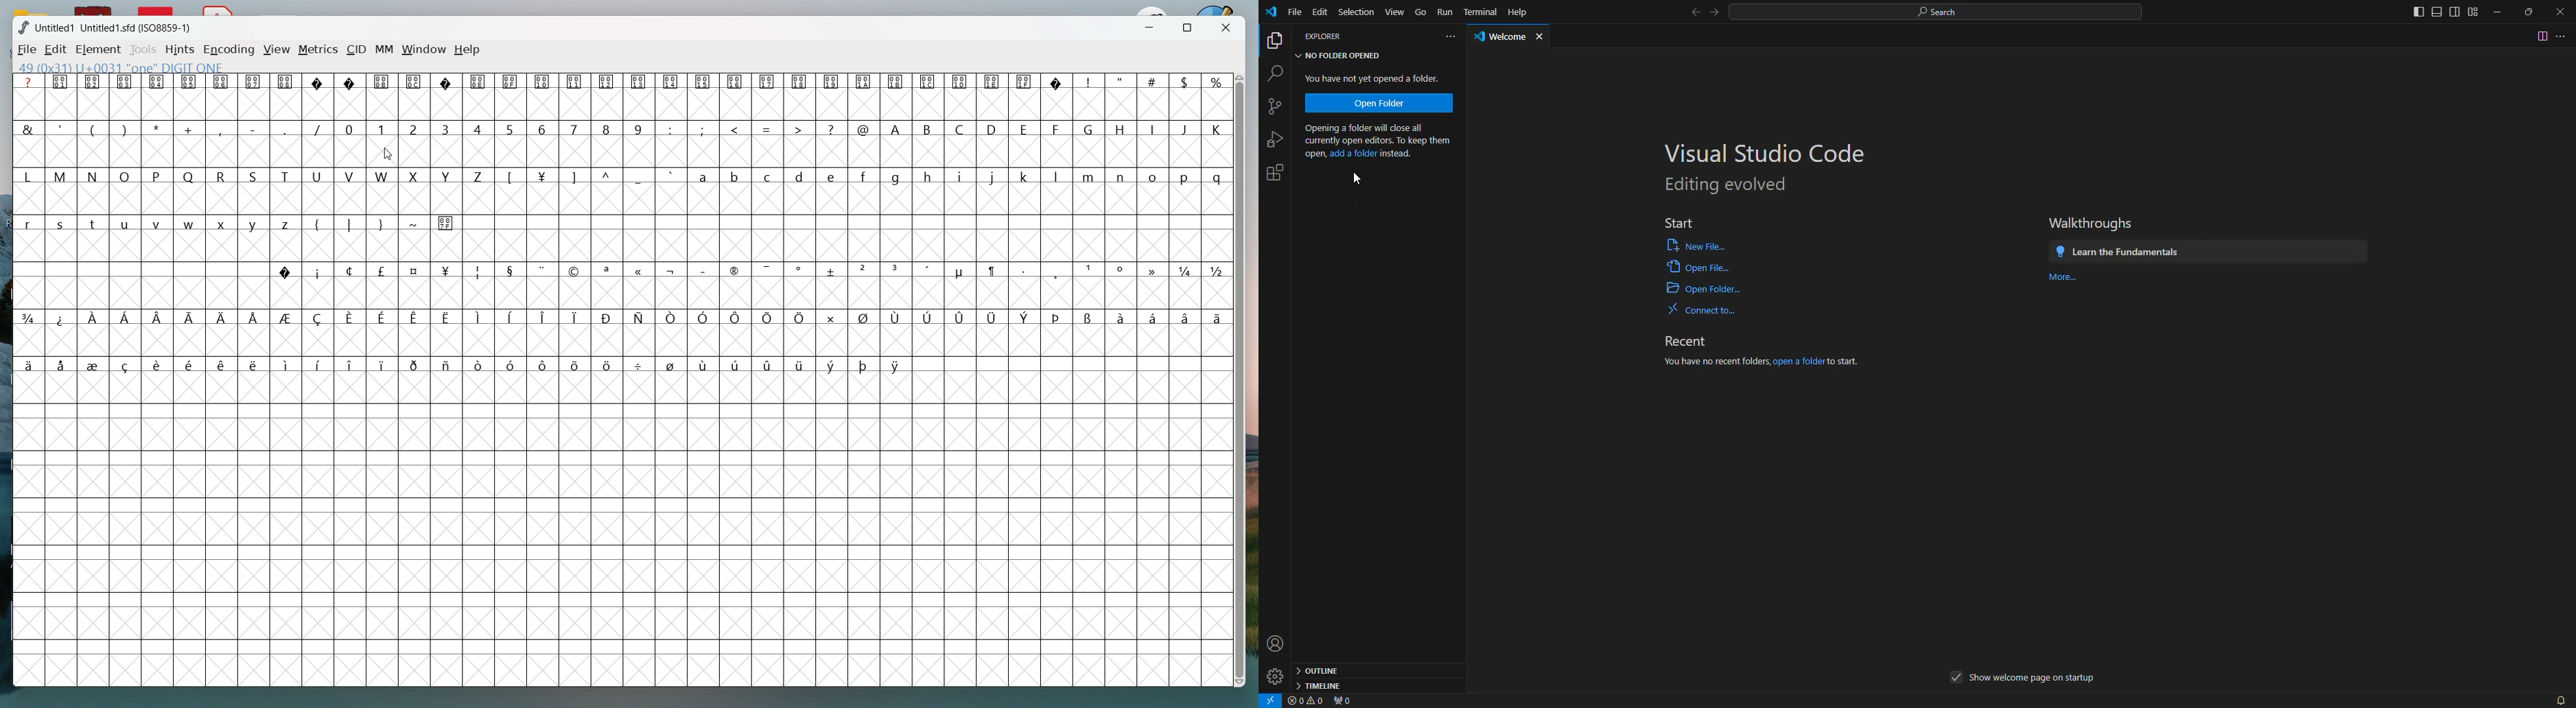  Describe the element at coordinates (1186, 317) in the screenshot. I see `symbol` at that location.